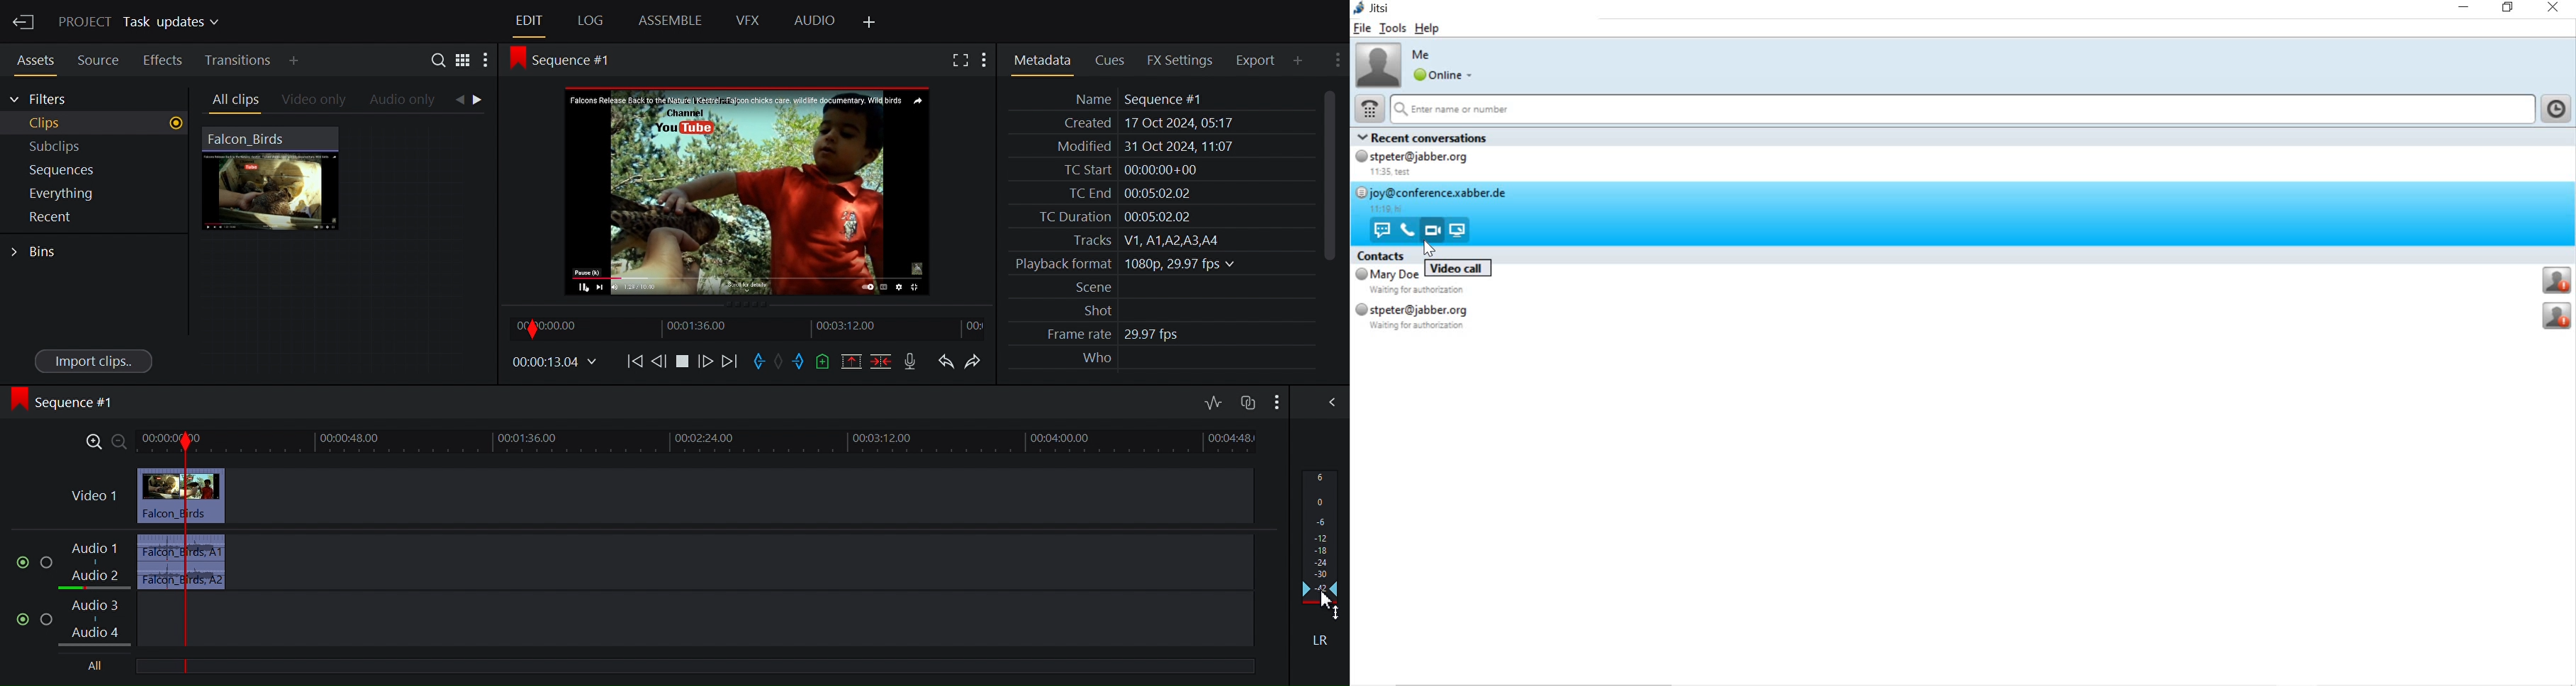  Describe the element at coordinates (47, 558) in the screenshot. I see `Solo this track` at that location.